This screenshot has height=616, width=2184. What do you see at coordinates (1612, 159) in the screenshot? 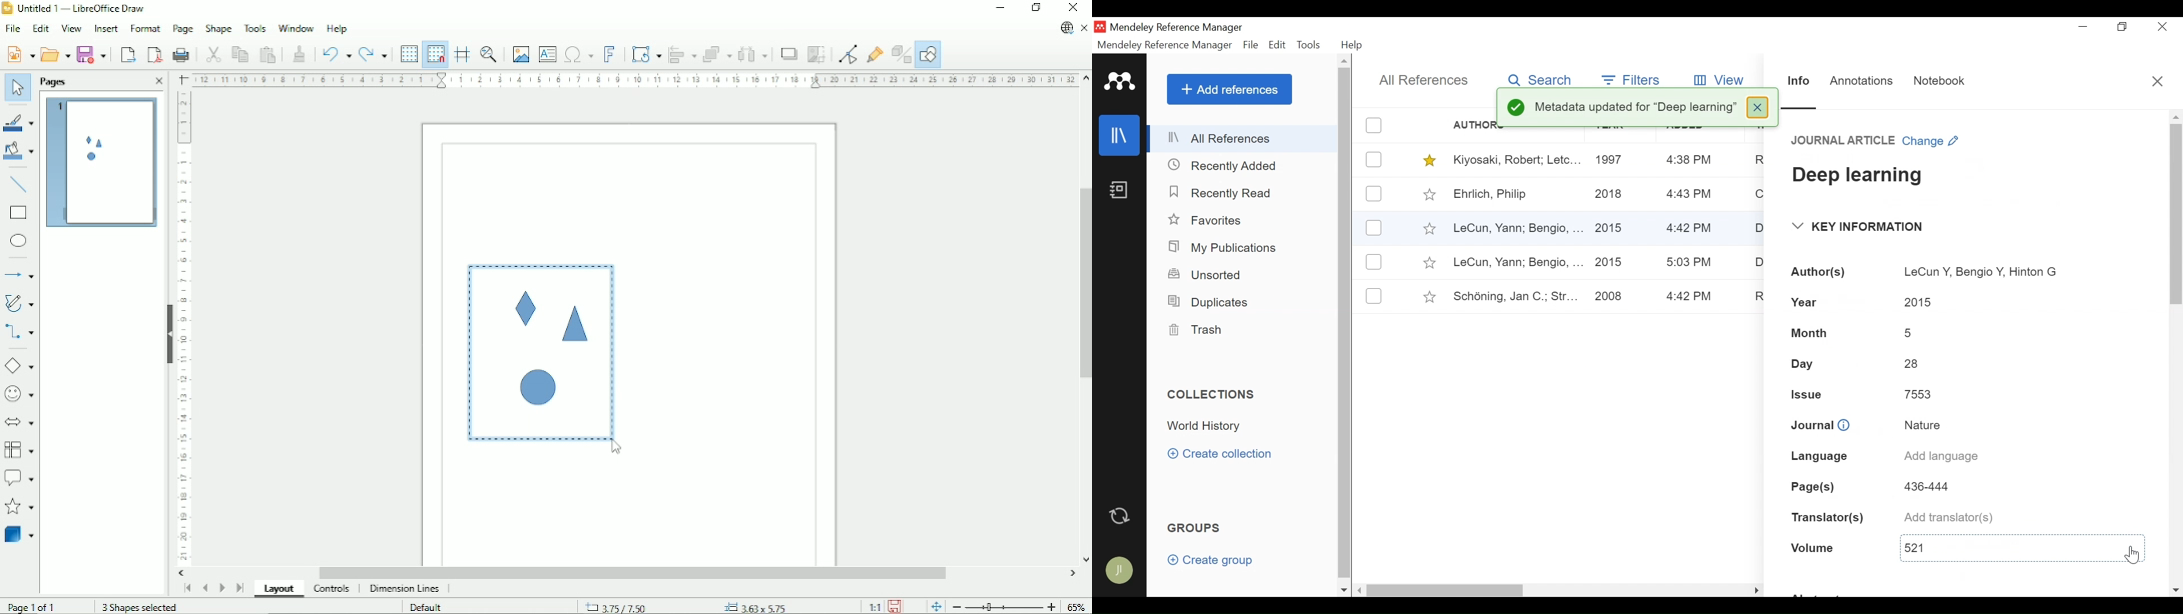
I see `1997` at bounding box center [1612, 159].